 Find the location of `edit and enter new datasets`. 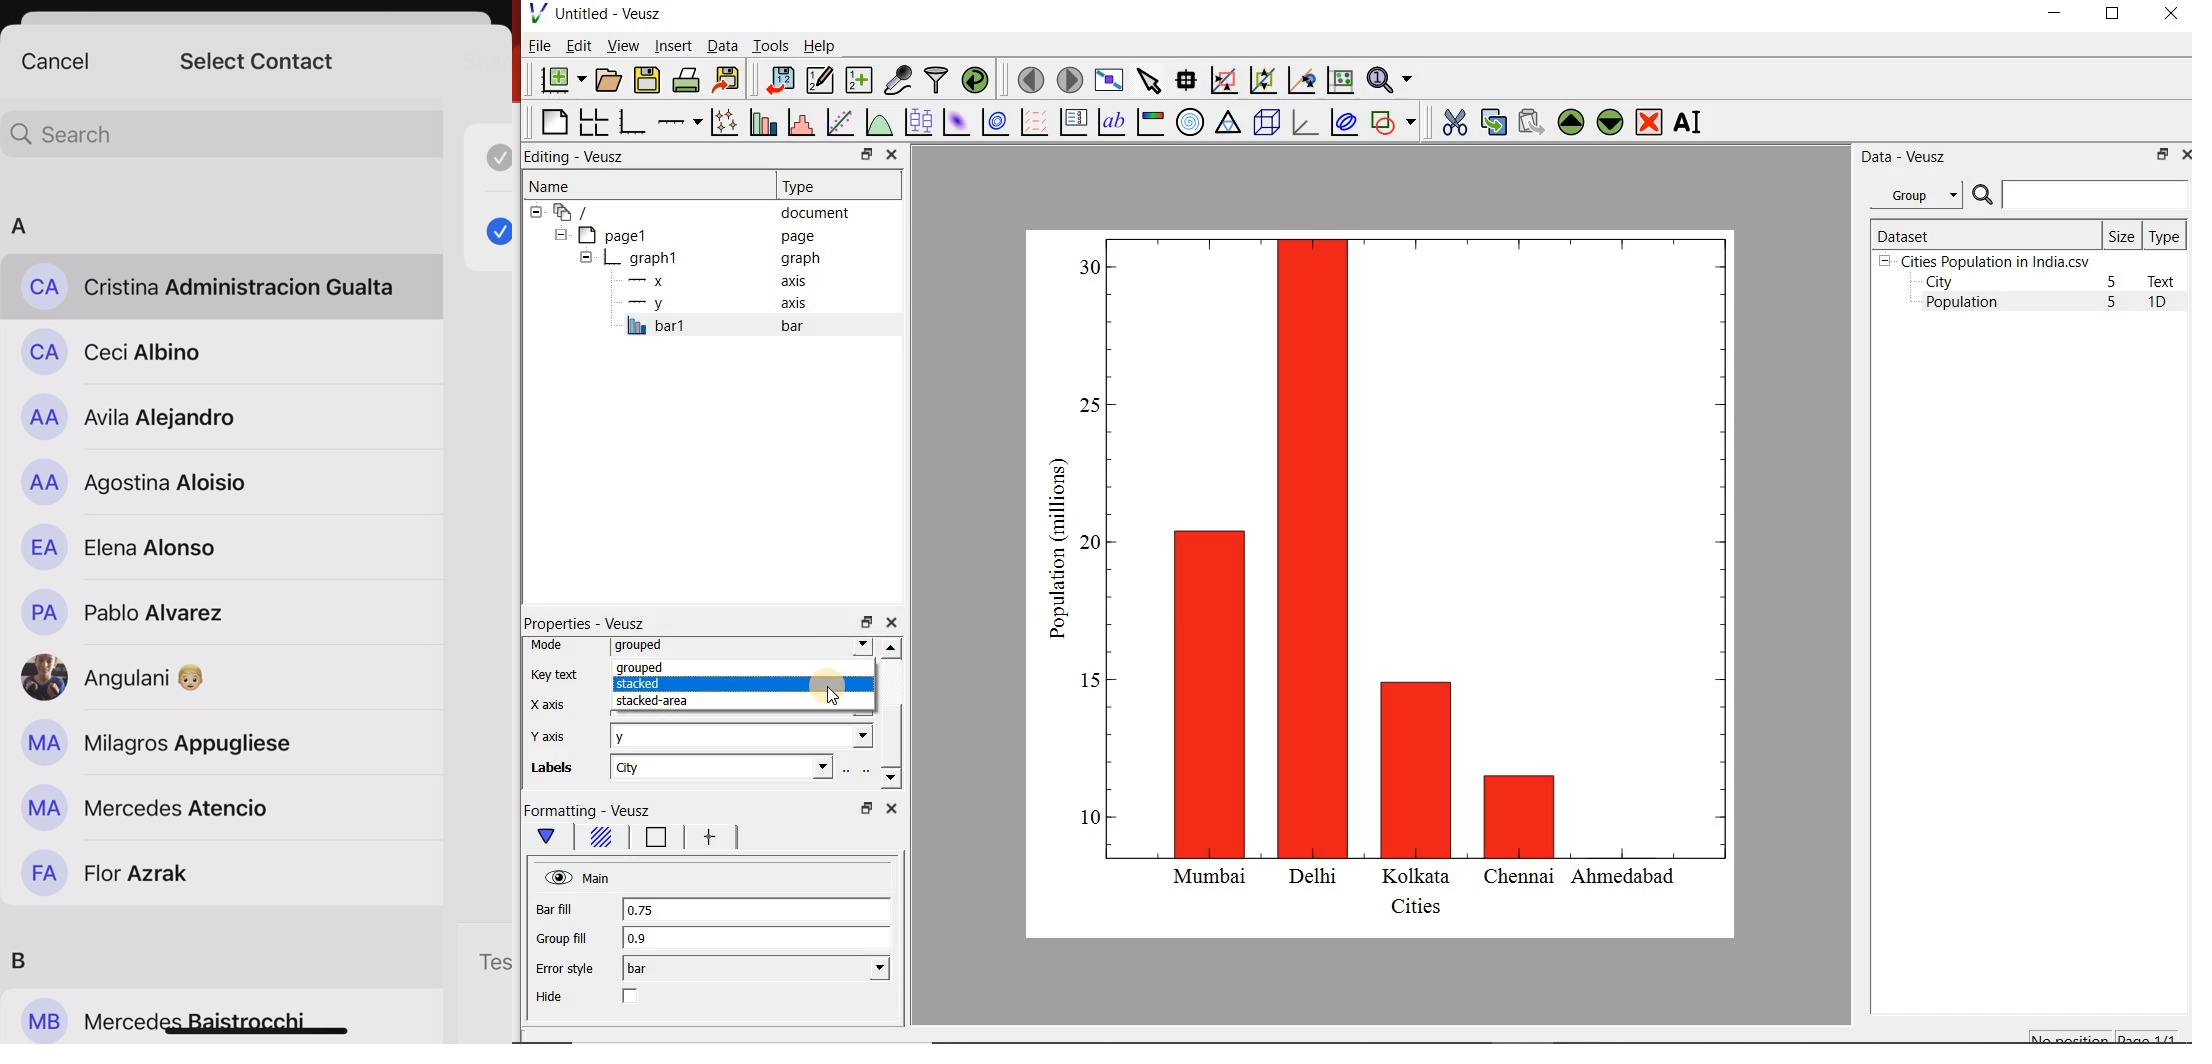

edit and enter new datasets is located at coordinates (818, 80).